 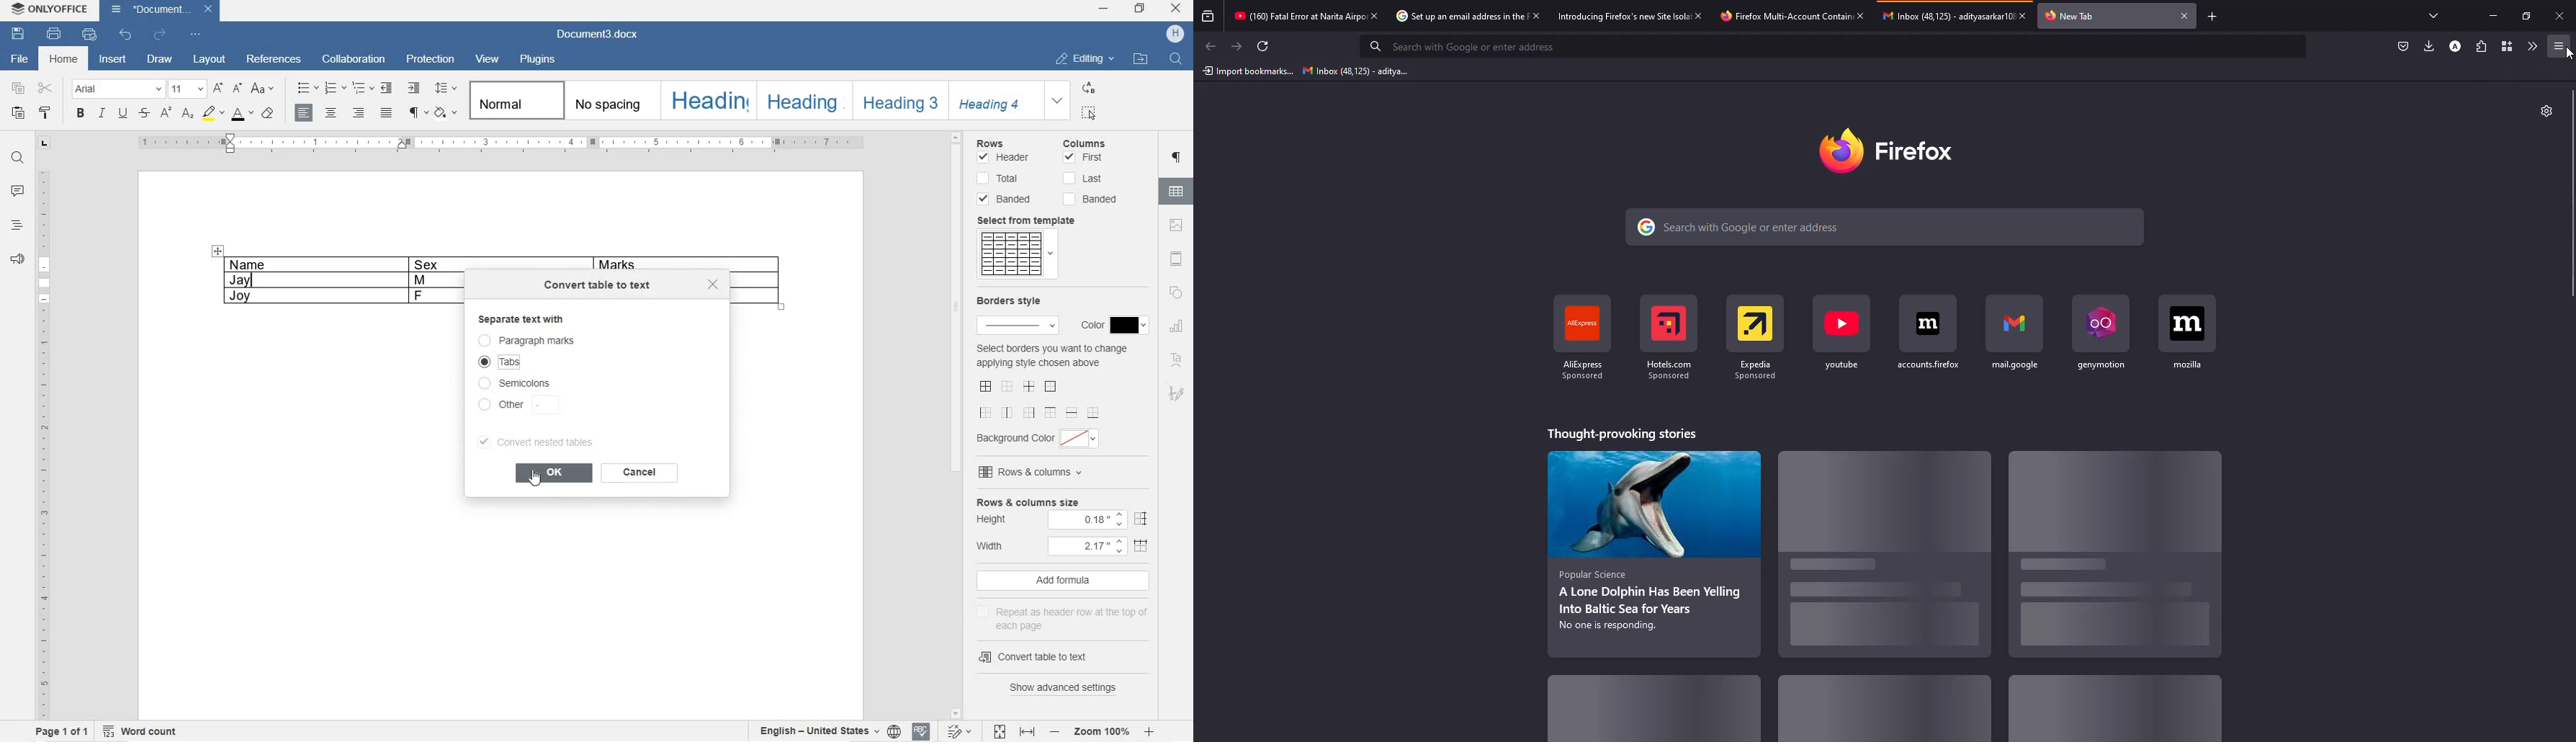 What do you see at coordinates (1027, 501) in the screenshot?
I see `rows & columns size` at bounding box center [1027, 501].